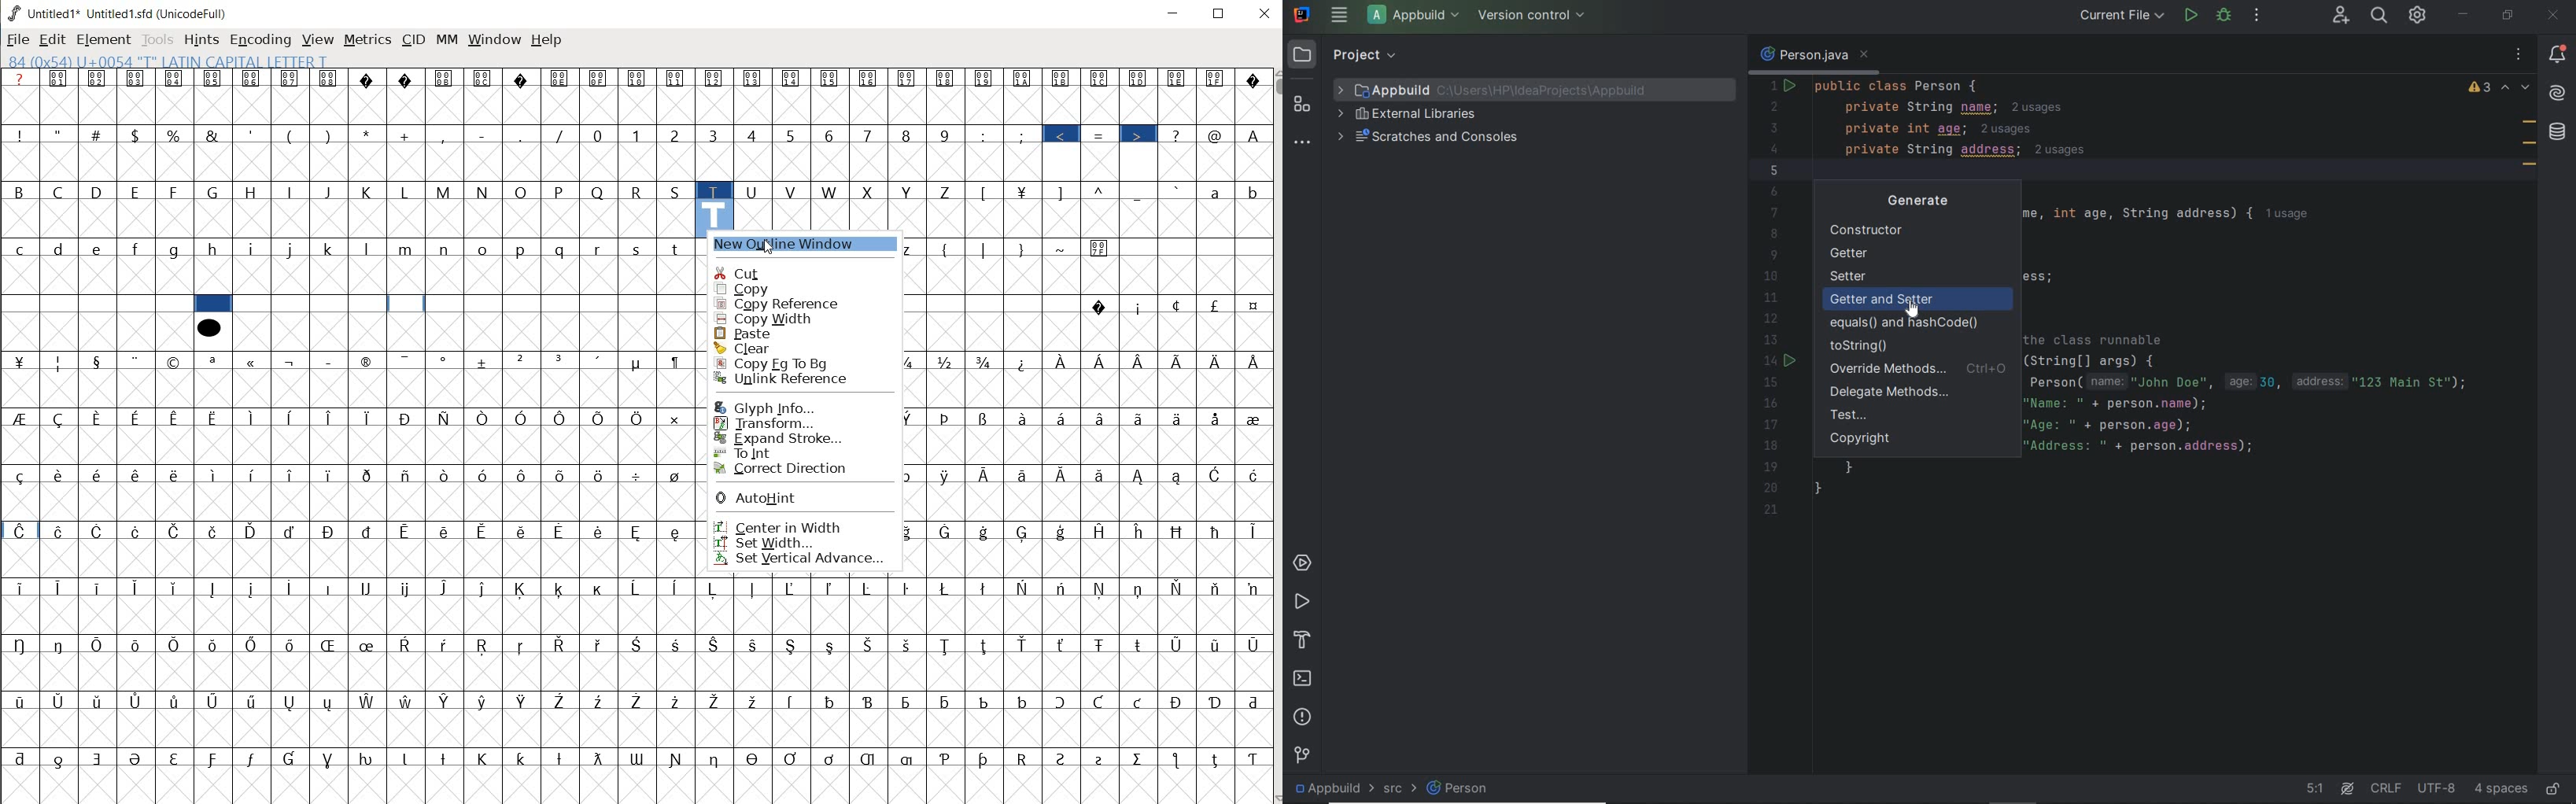 The width and height of the screenshot is (2576, 812). I want to click on Delegate Methods..., so click(1890, 392).